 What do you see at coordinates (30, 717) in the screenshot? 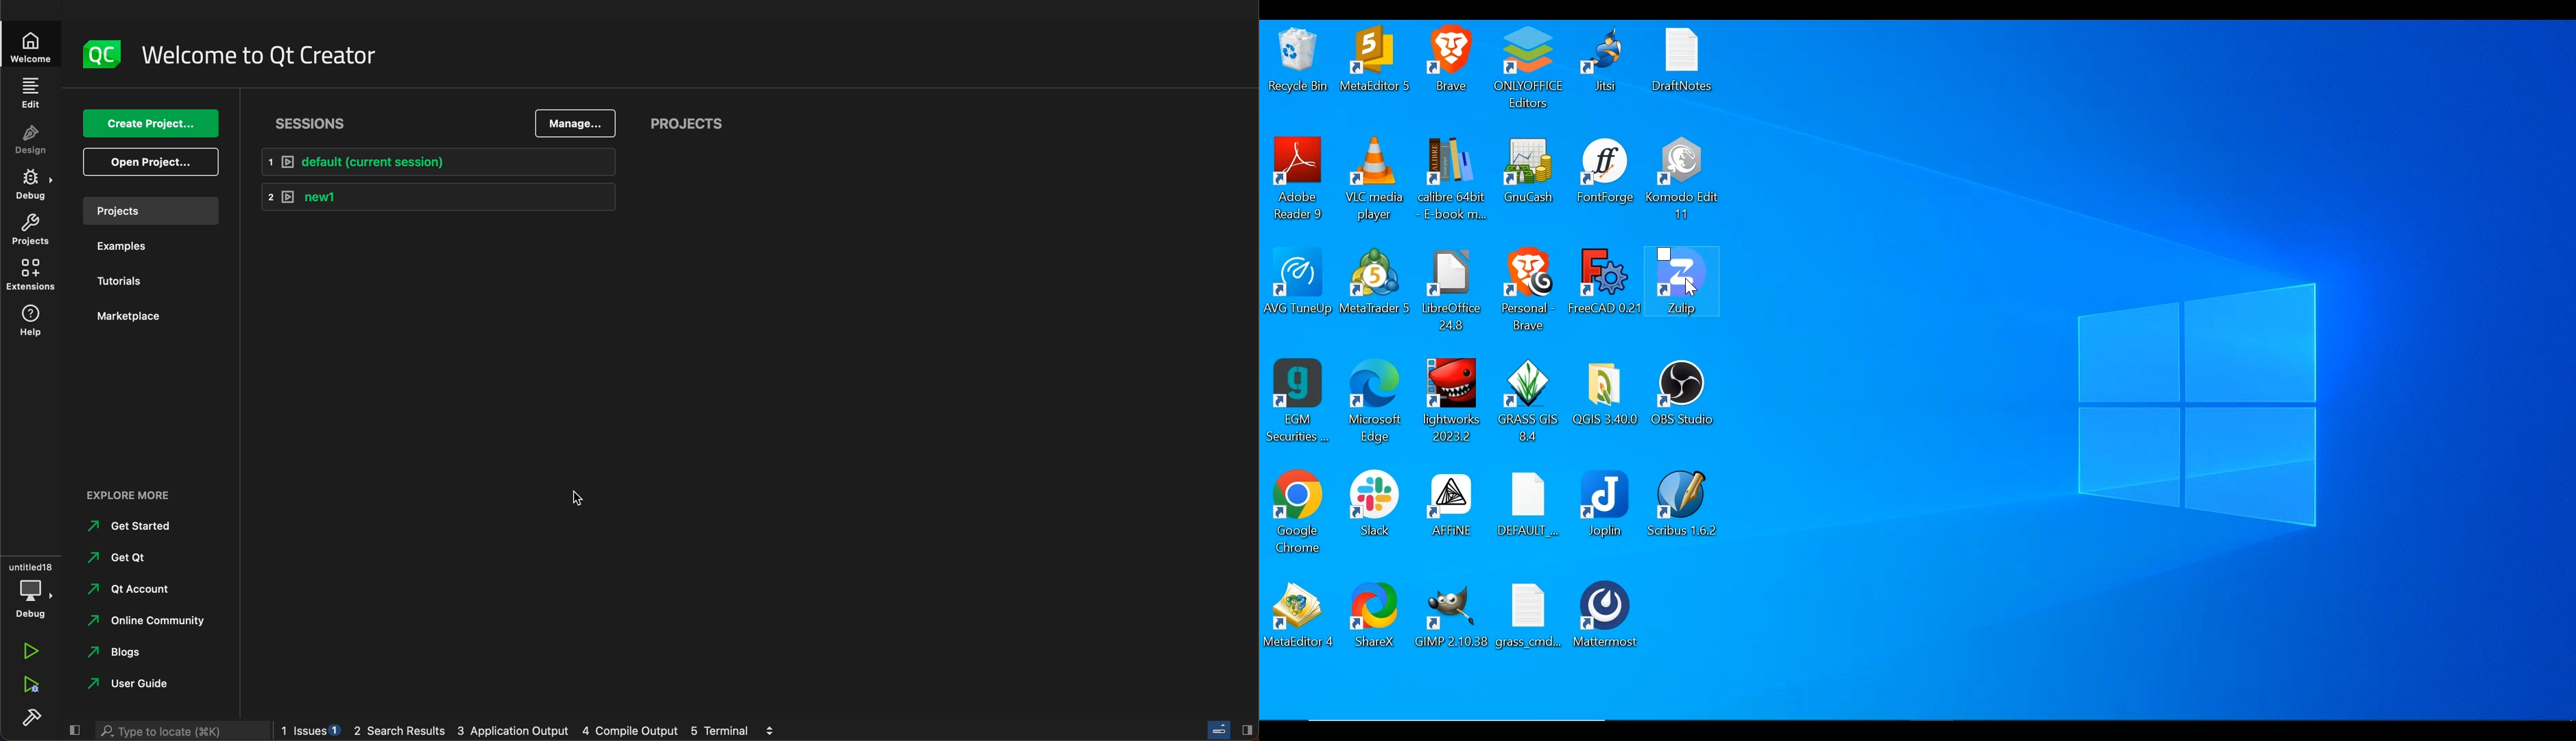
I see `build` at bounding box center [30, 717].